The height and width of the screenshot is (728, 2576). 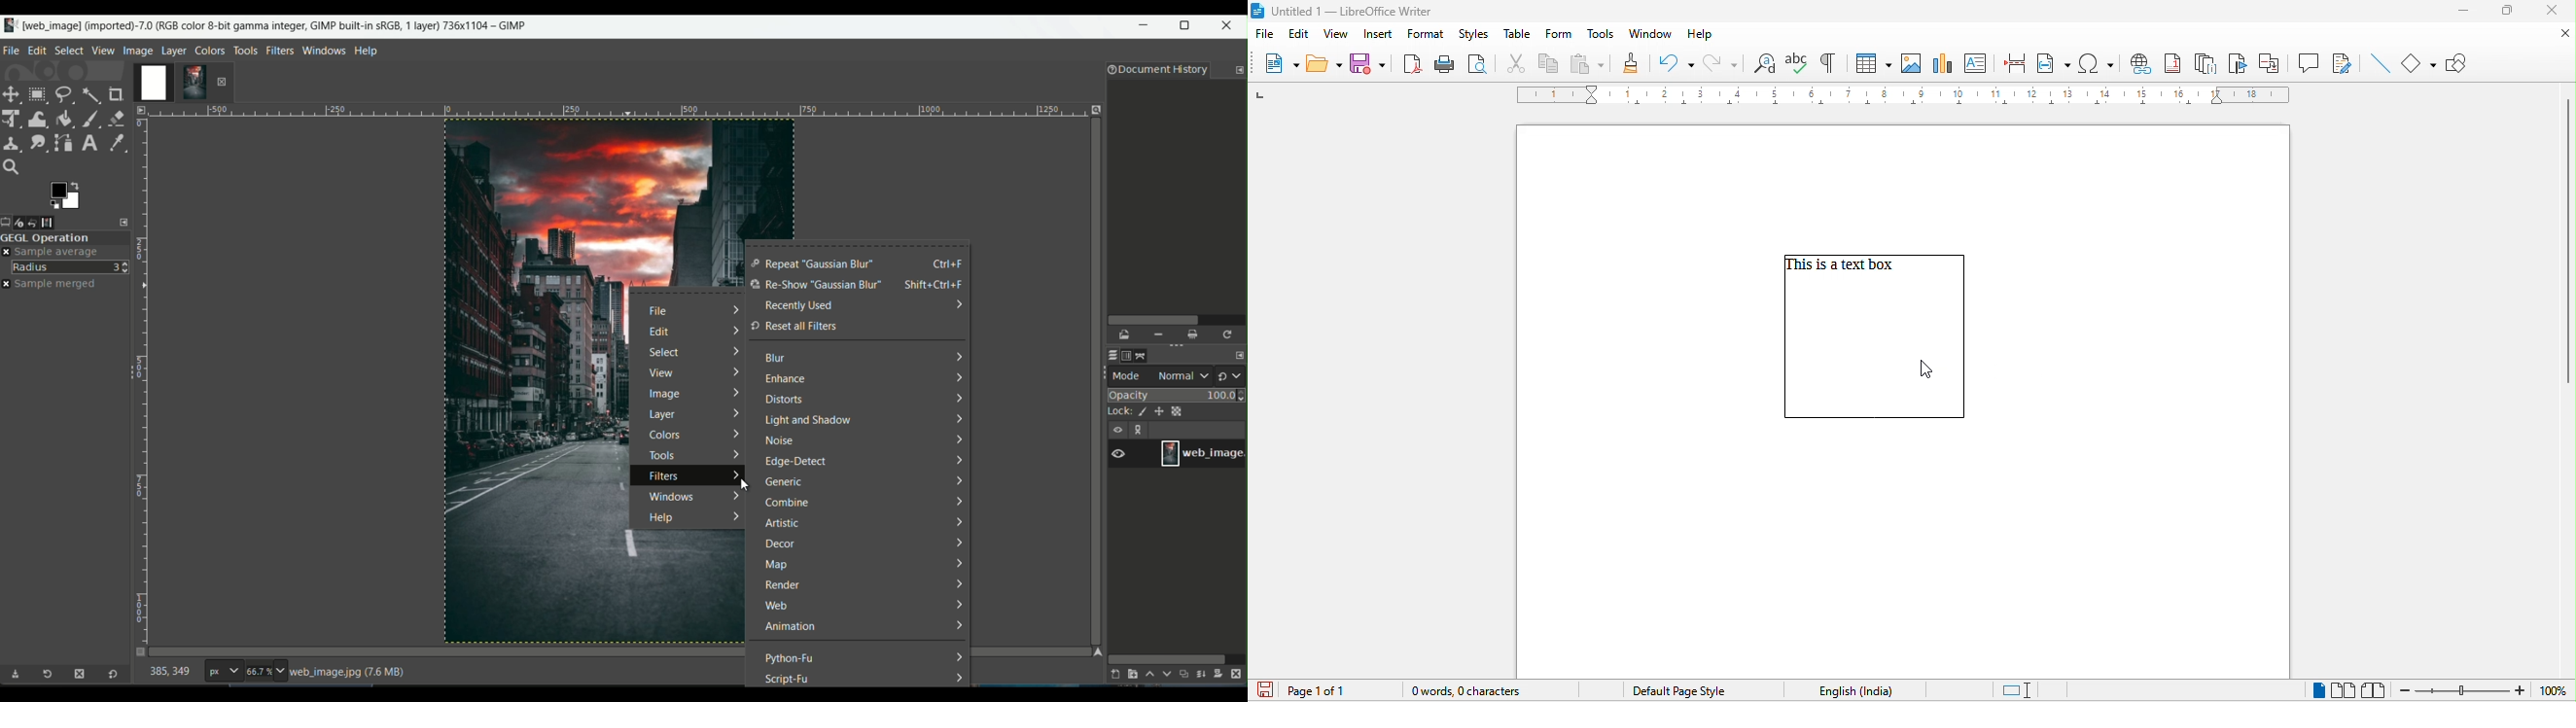 I want to click on help tab, so click(x=367, y=50).